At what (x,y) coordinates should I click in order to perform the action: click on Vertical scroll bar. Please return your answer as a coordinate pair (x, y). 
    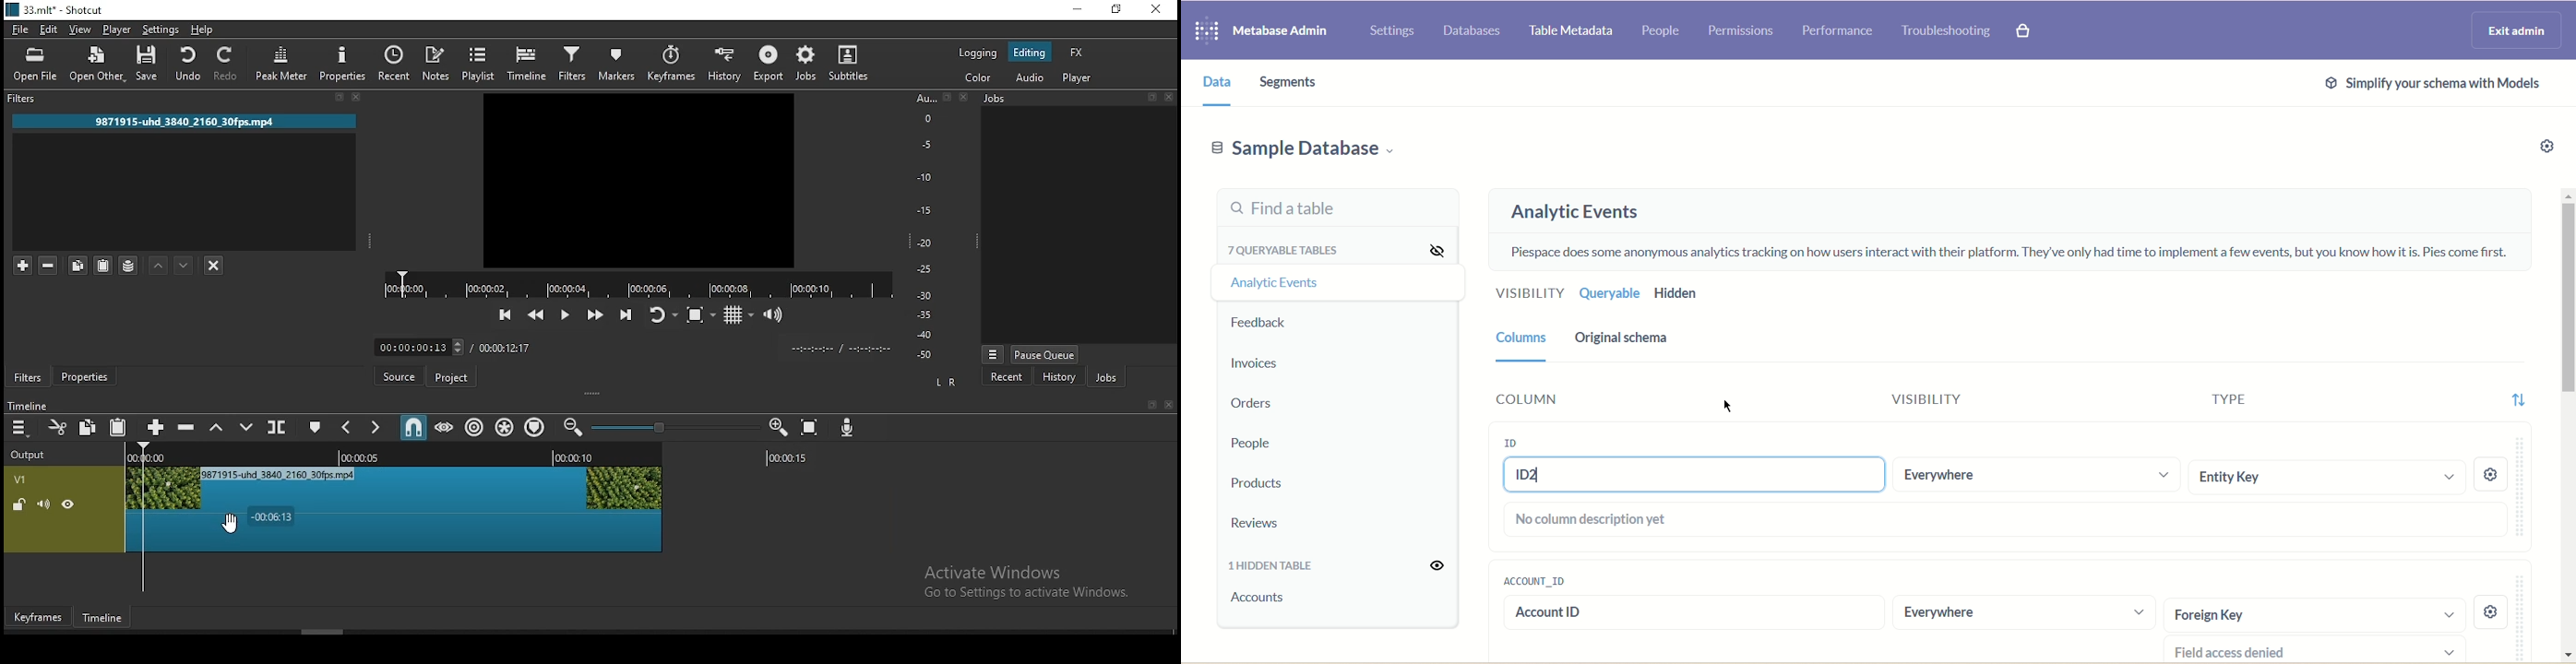
    Looking at the image, I should click on (2566, 426).